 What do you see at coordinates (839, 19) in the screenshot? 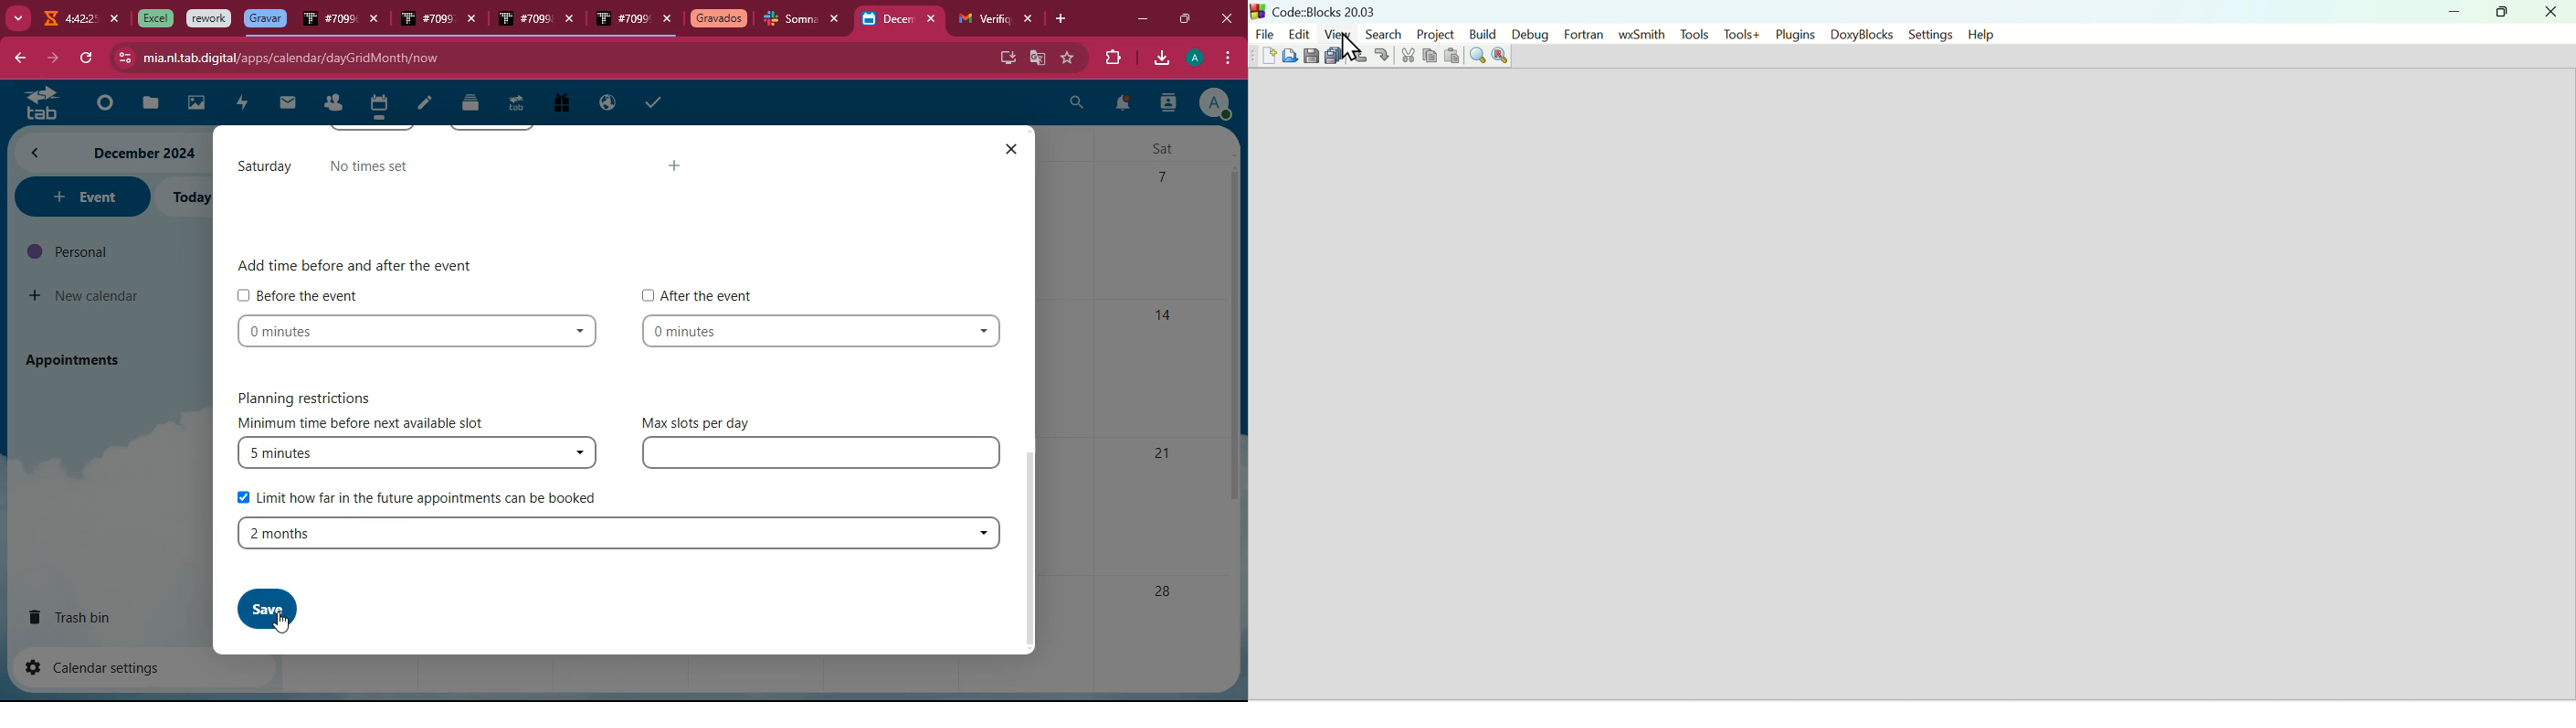
I see `close` at bounding box center [839, 19].